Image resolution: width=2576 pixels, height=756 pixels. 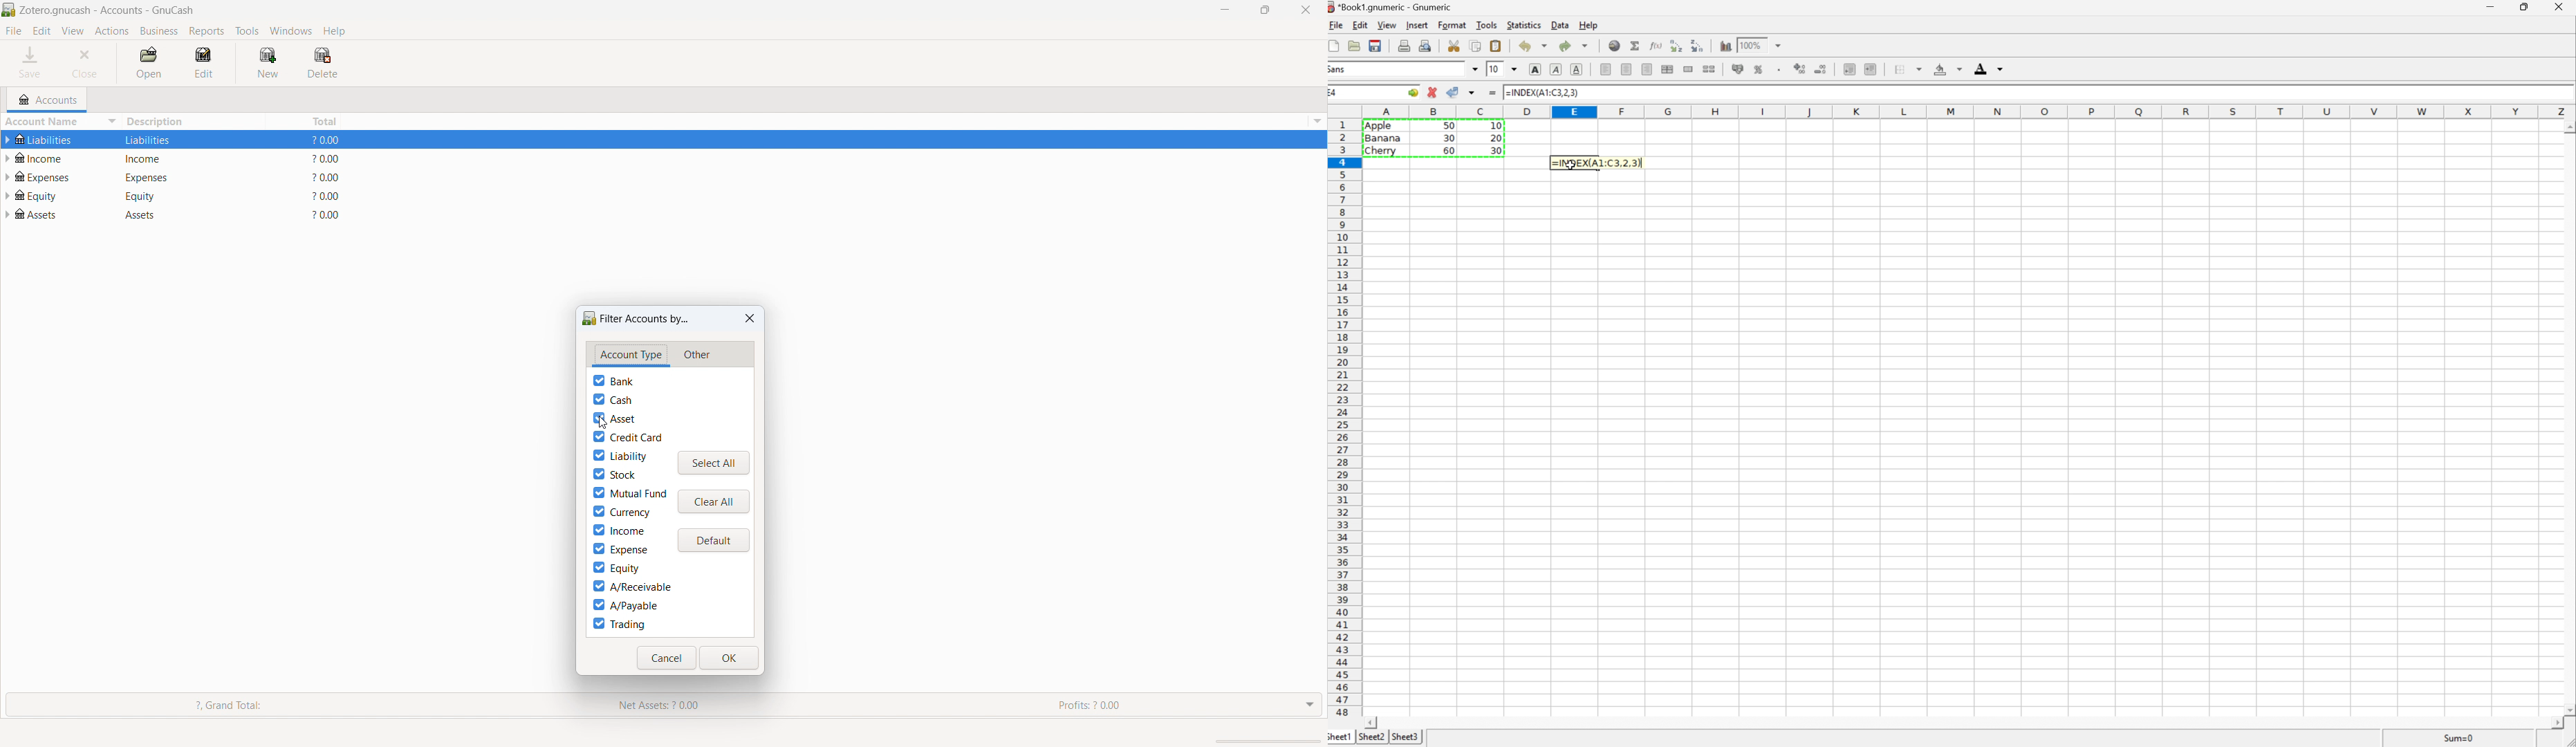 What do you see at coordinates (614, 473) in the screenshot?
I see `stock` at bounding box center [614, 473].